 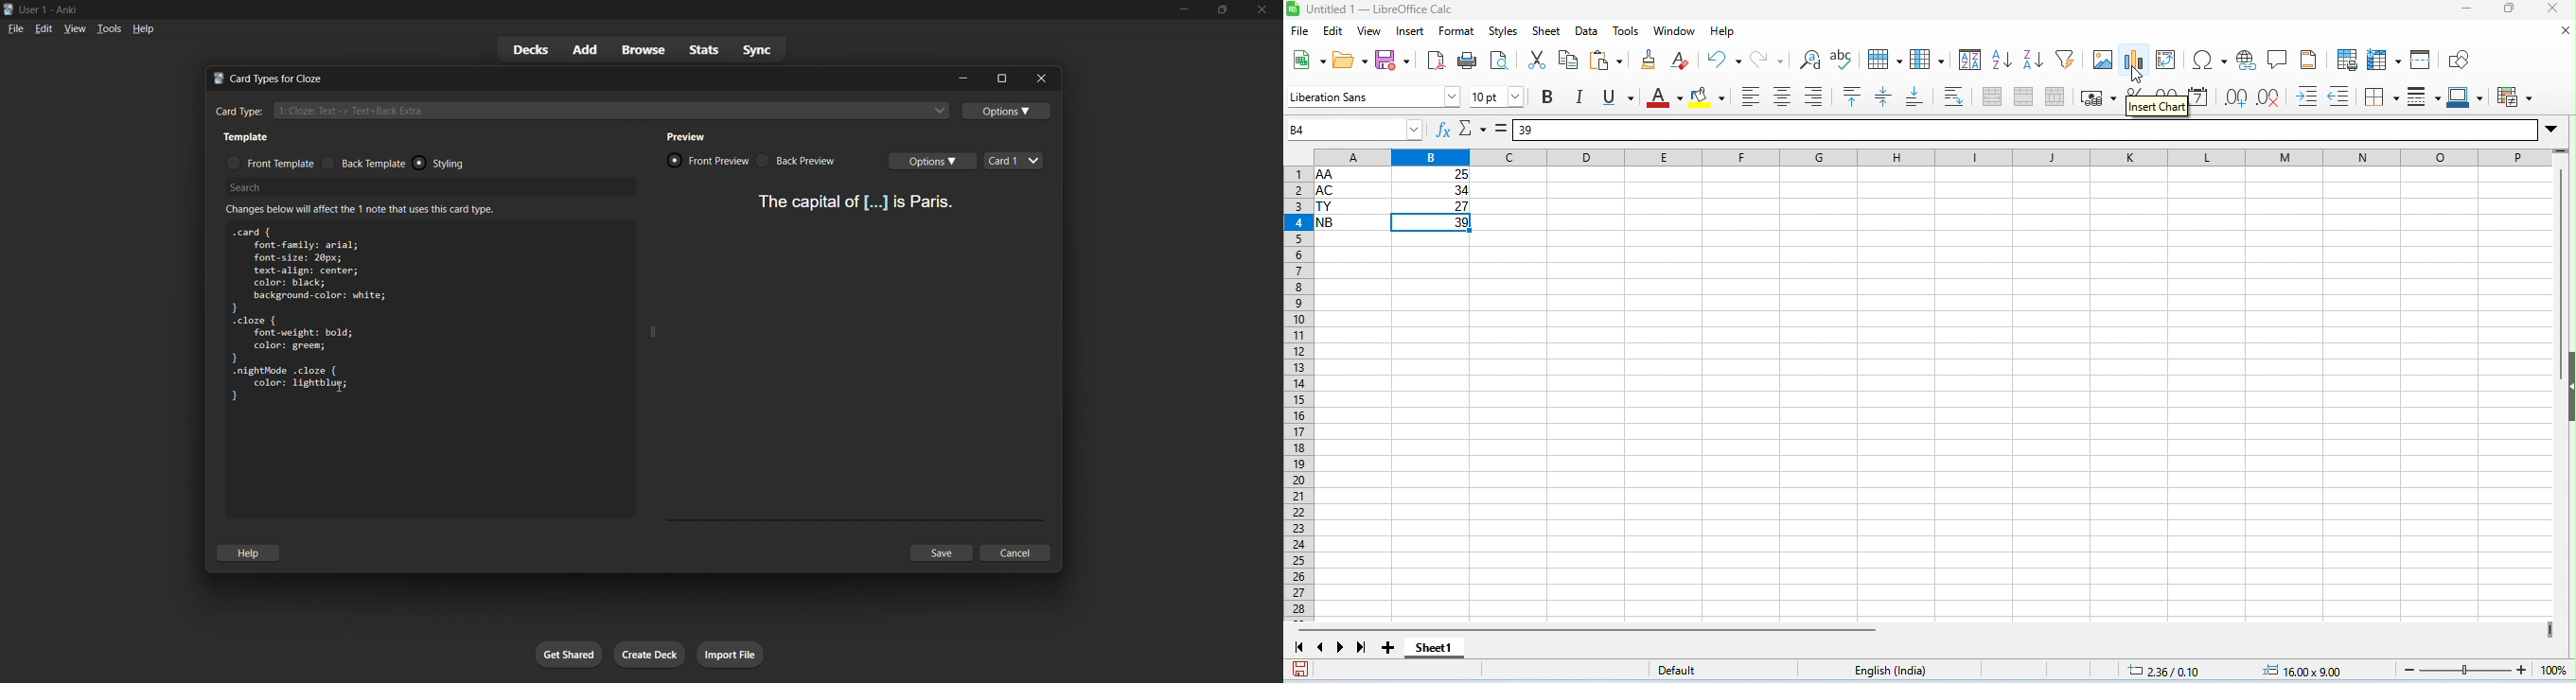 What do you see at coordinates (2168, 60) in the screenshot?
I see `pivot chart` at bounding box center [2168, 60].